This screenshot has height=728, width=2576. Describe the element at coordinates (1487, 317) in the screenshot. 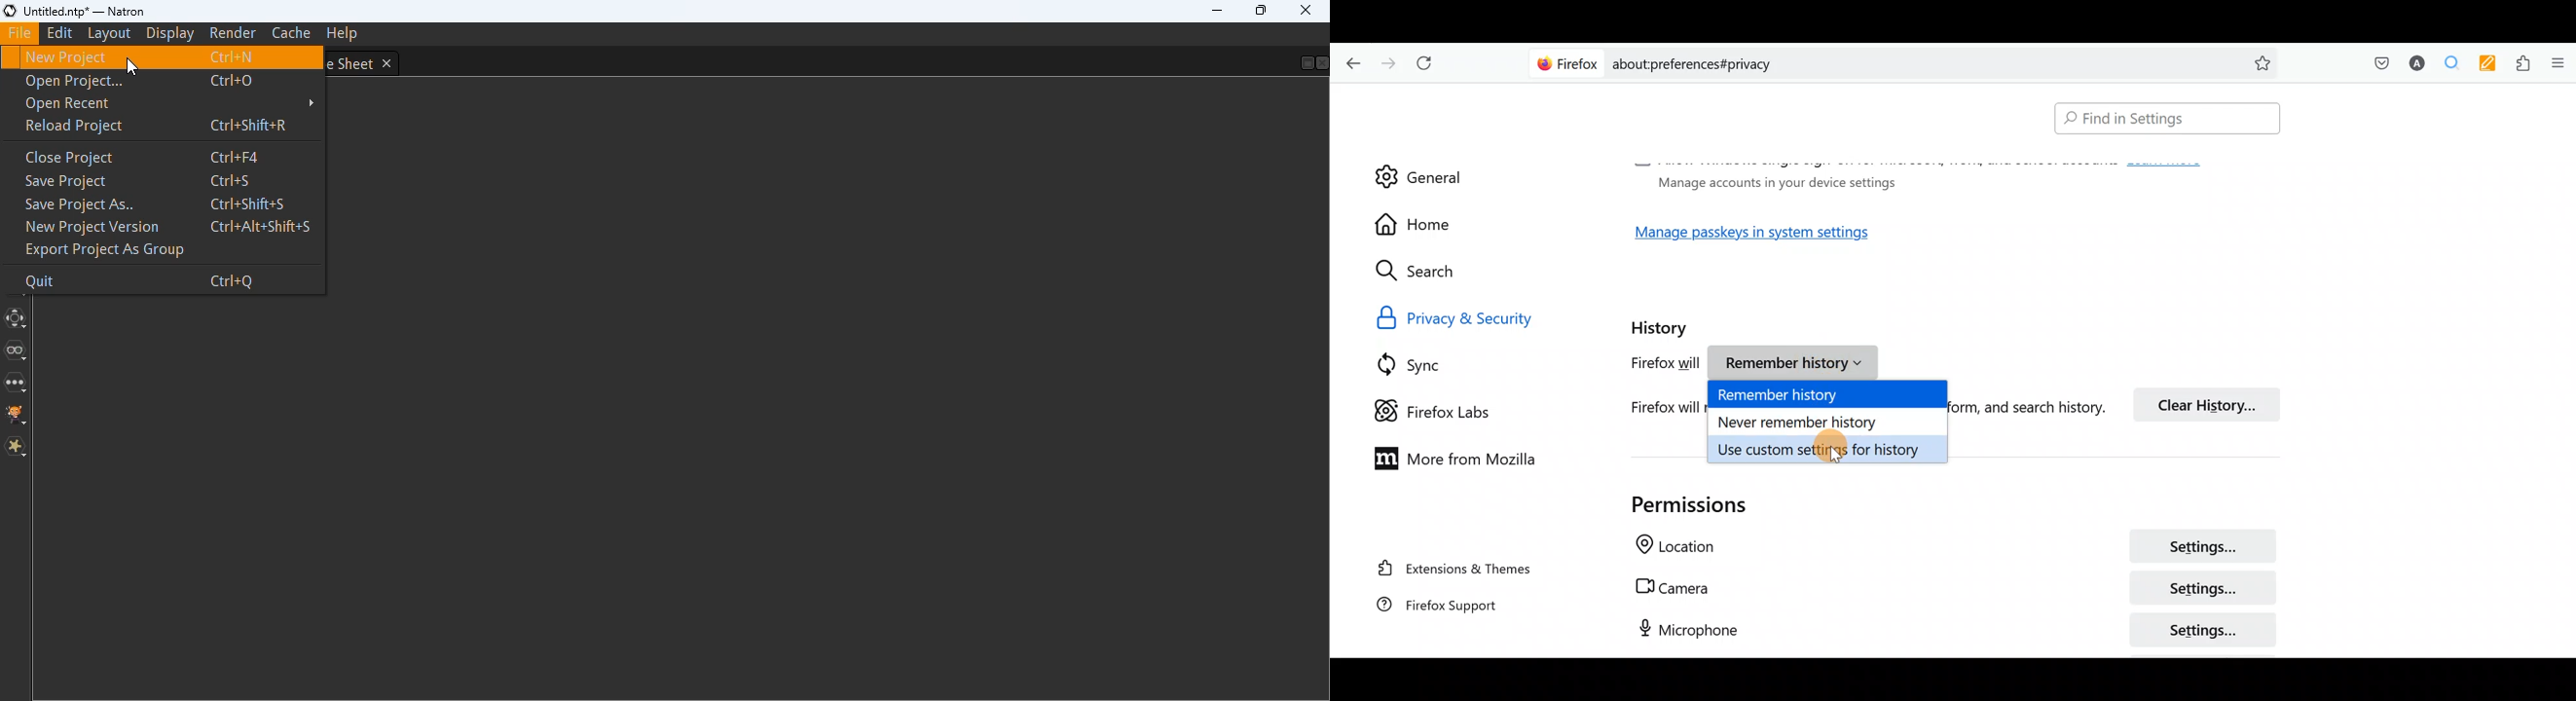

I see `Privacy & security` at that location.